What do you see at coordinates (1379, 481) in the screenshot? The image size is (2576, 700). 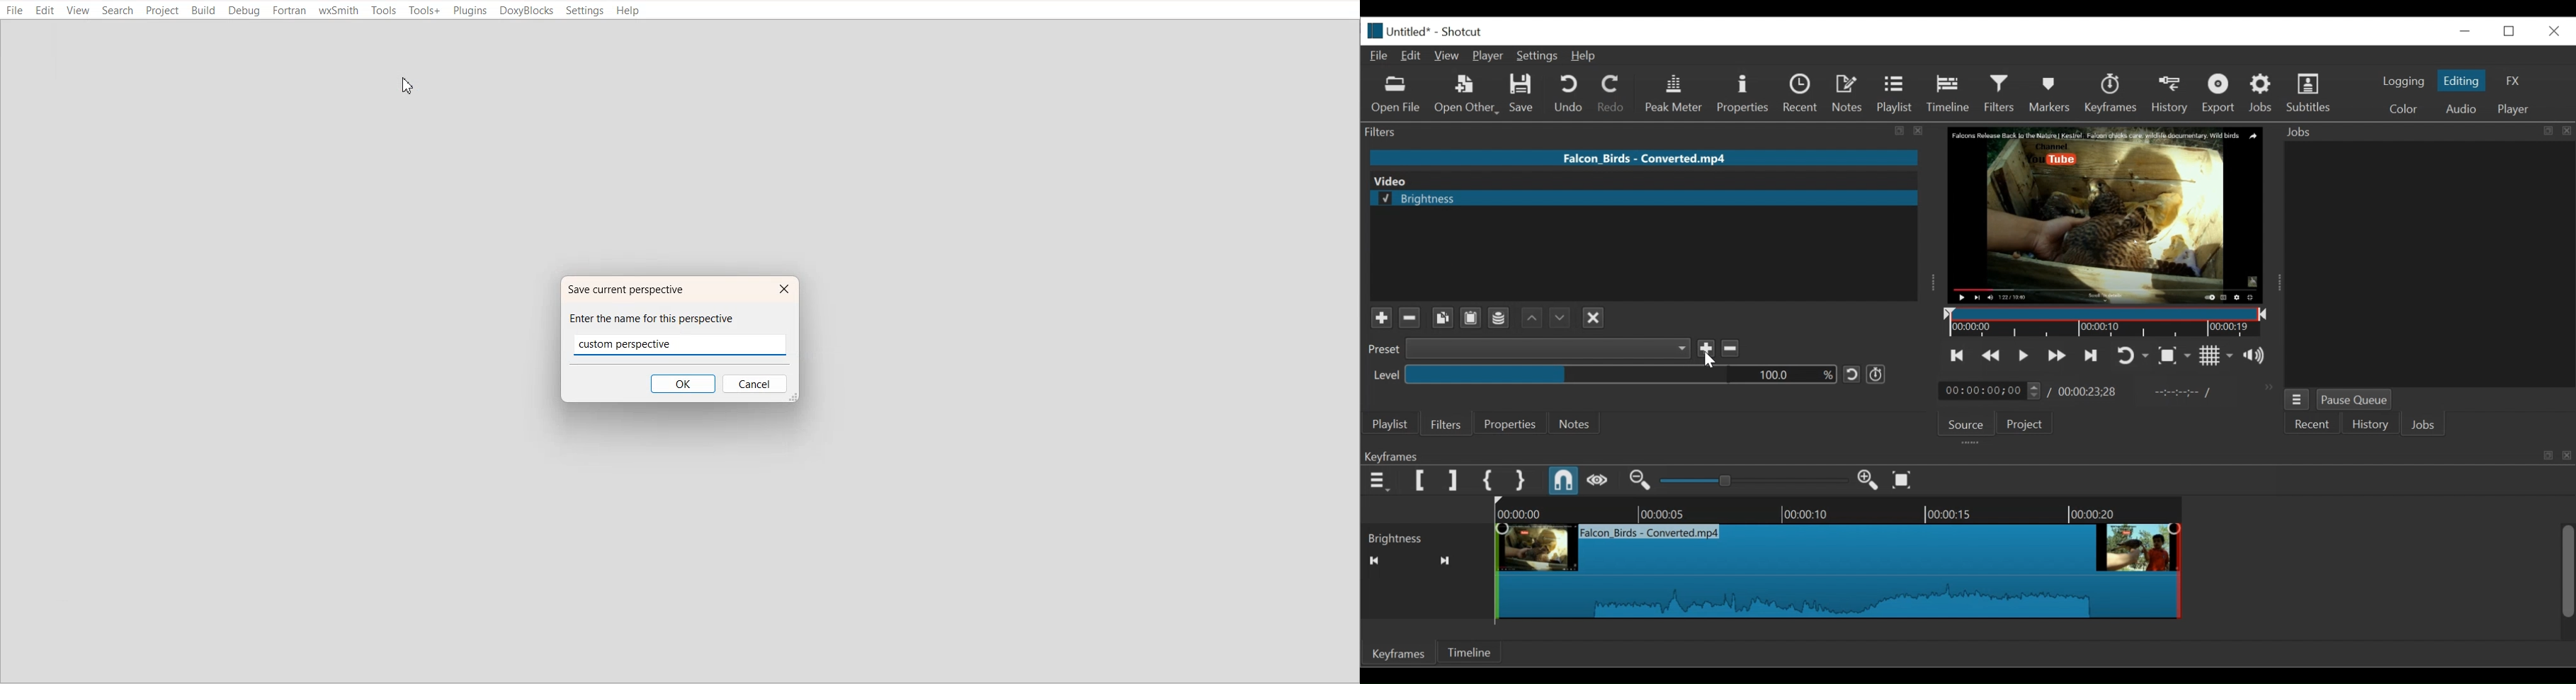 I see `Keyframe menu` at bounding box center [1379, 481].